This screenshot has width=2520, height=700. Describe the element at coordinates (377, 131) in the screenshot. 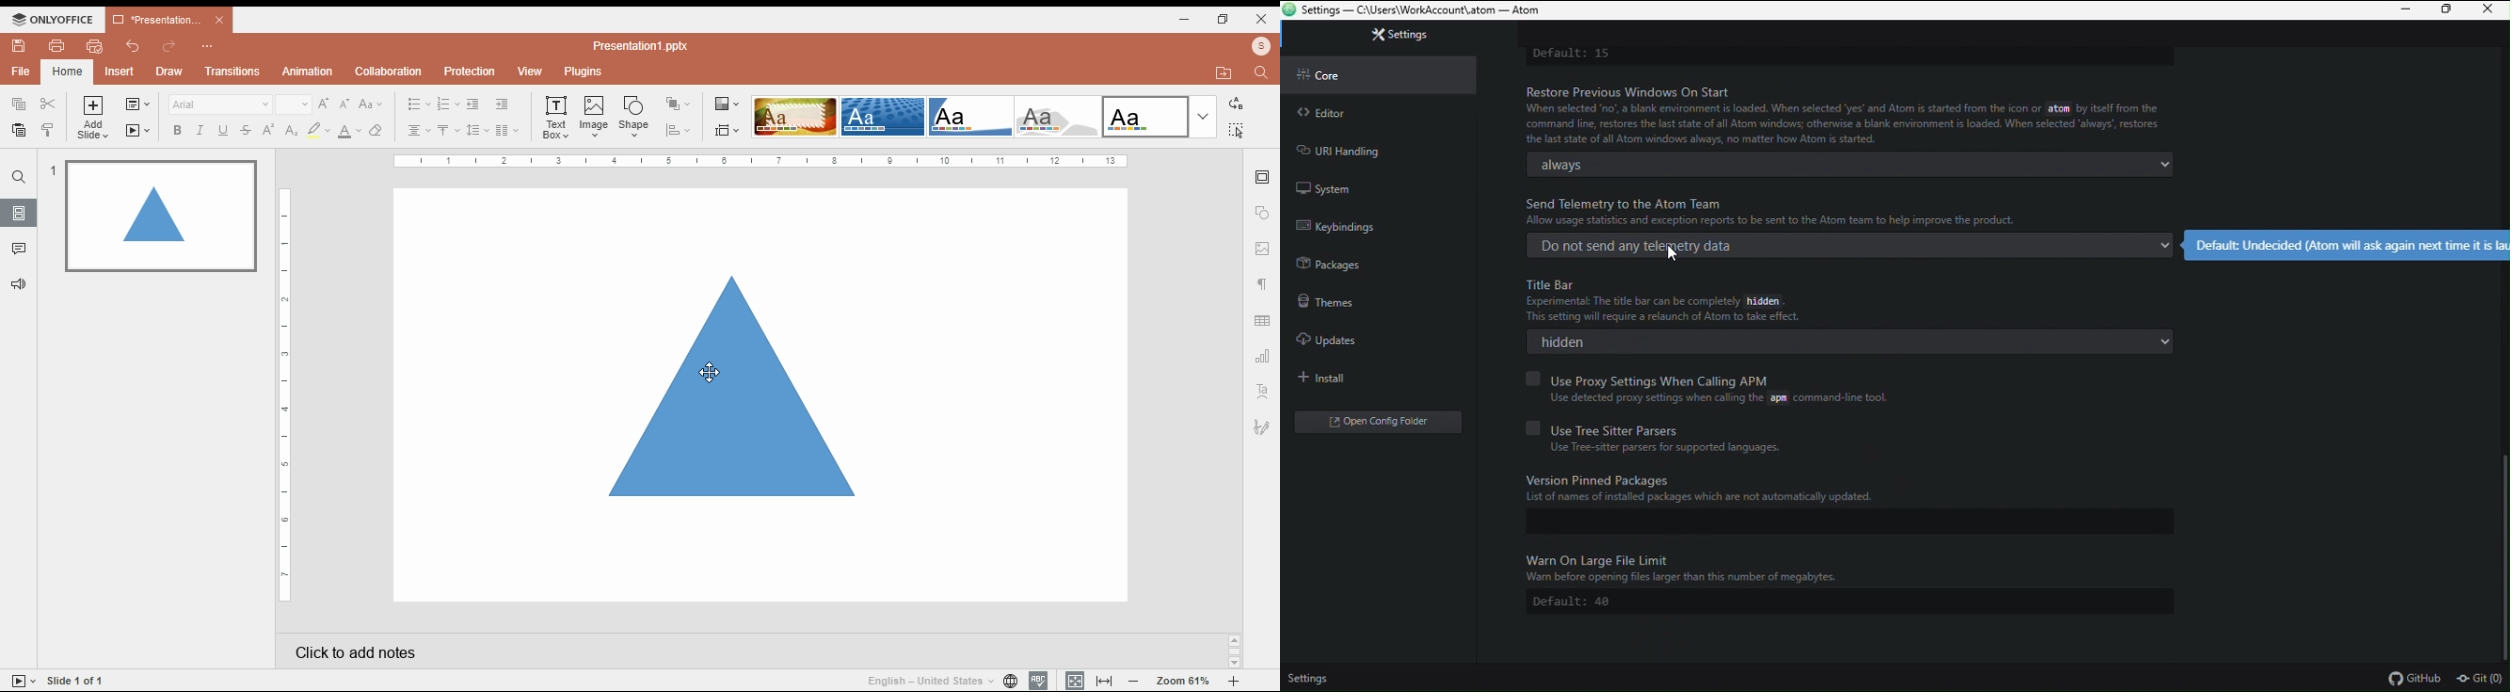

I see `erase` at that location.